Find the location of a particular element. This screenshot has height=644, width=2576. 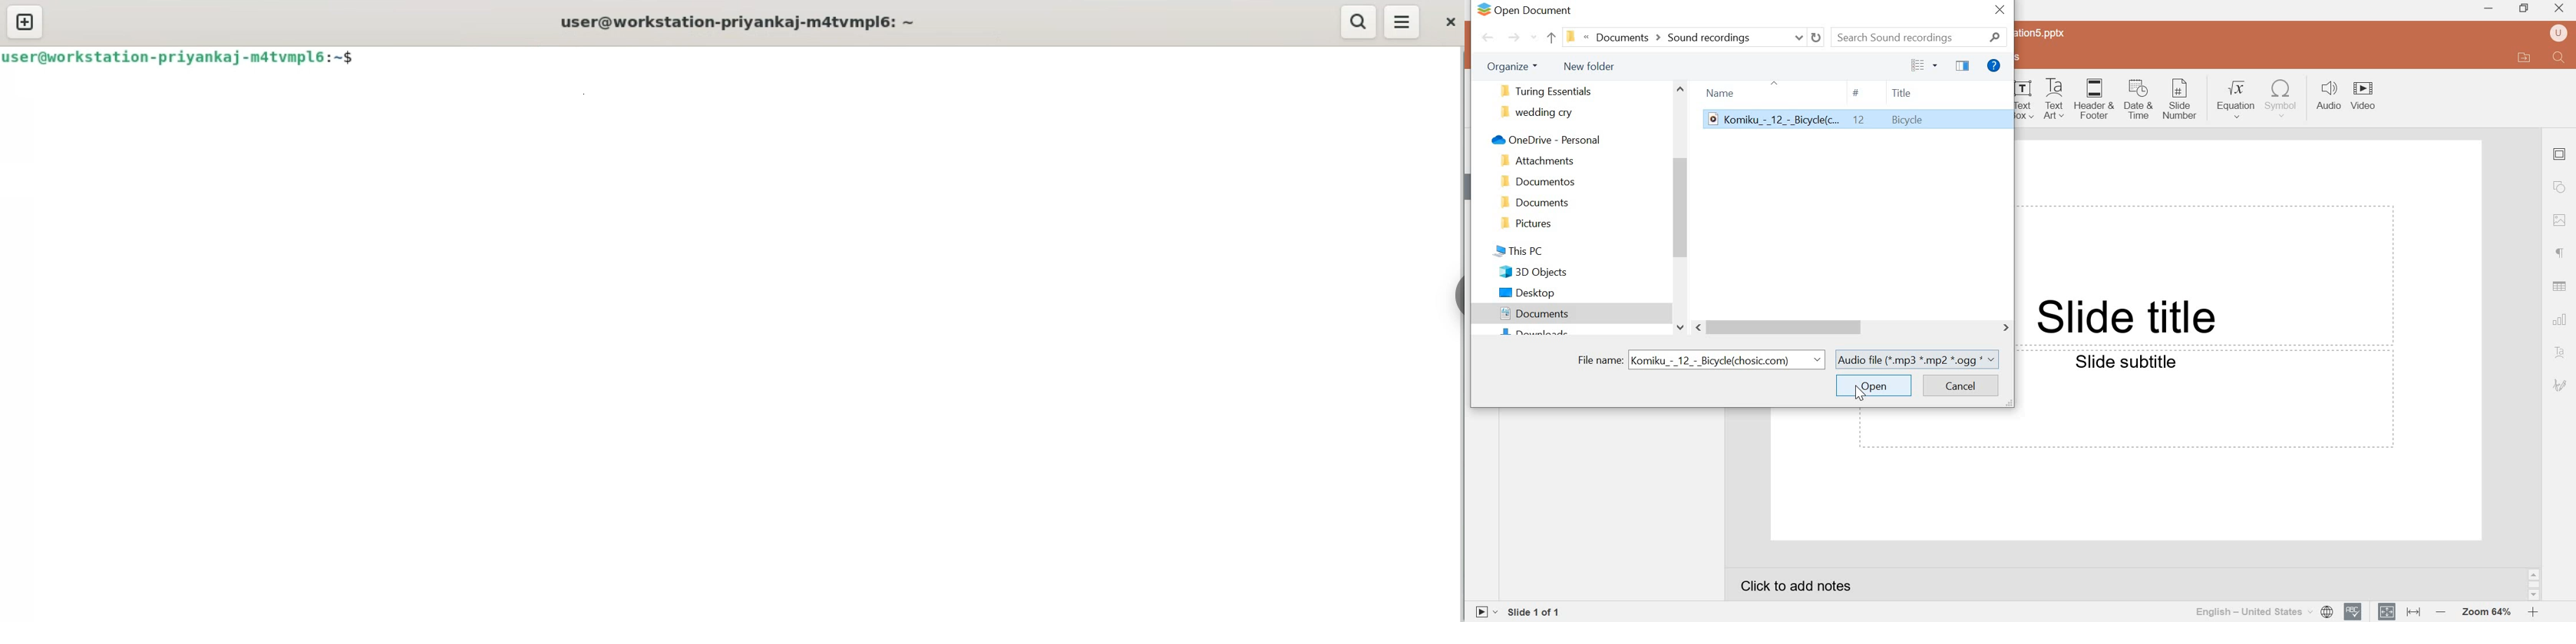

Fit to slide is located at coordinates (2387, 610).